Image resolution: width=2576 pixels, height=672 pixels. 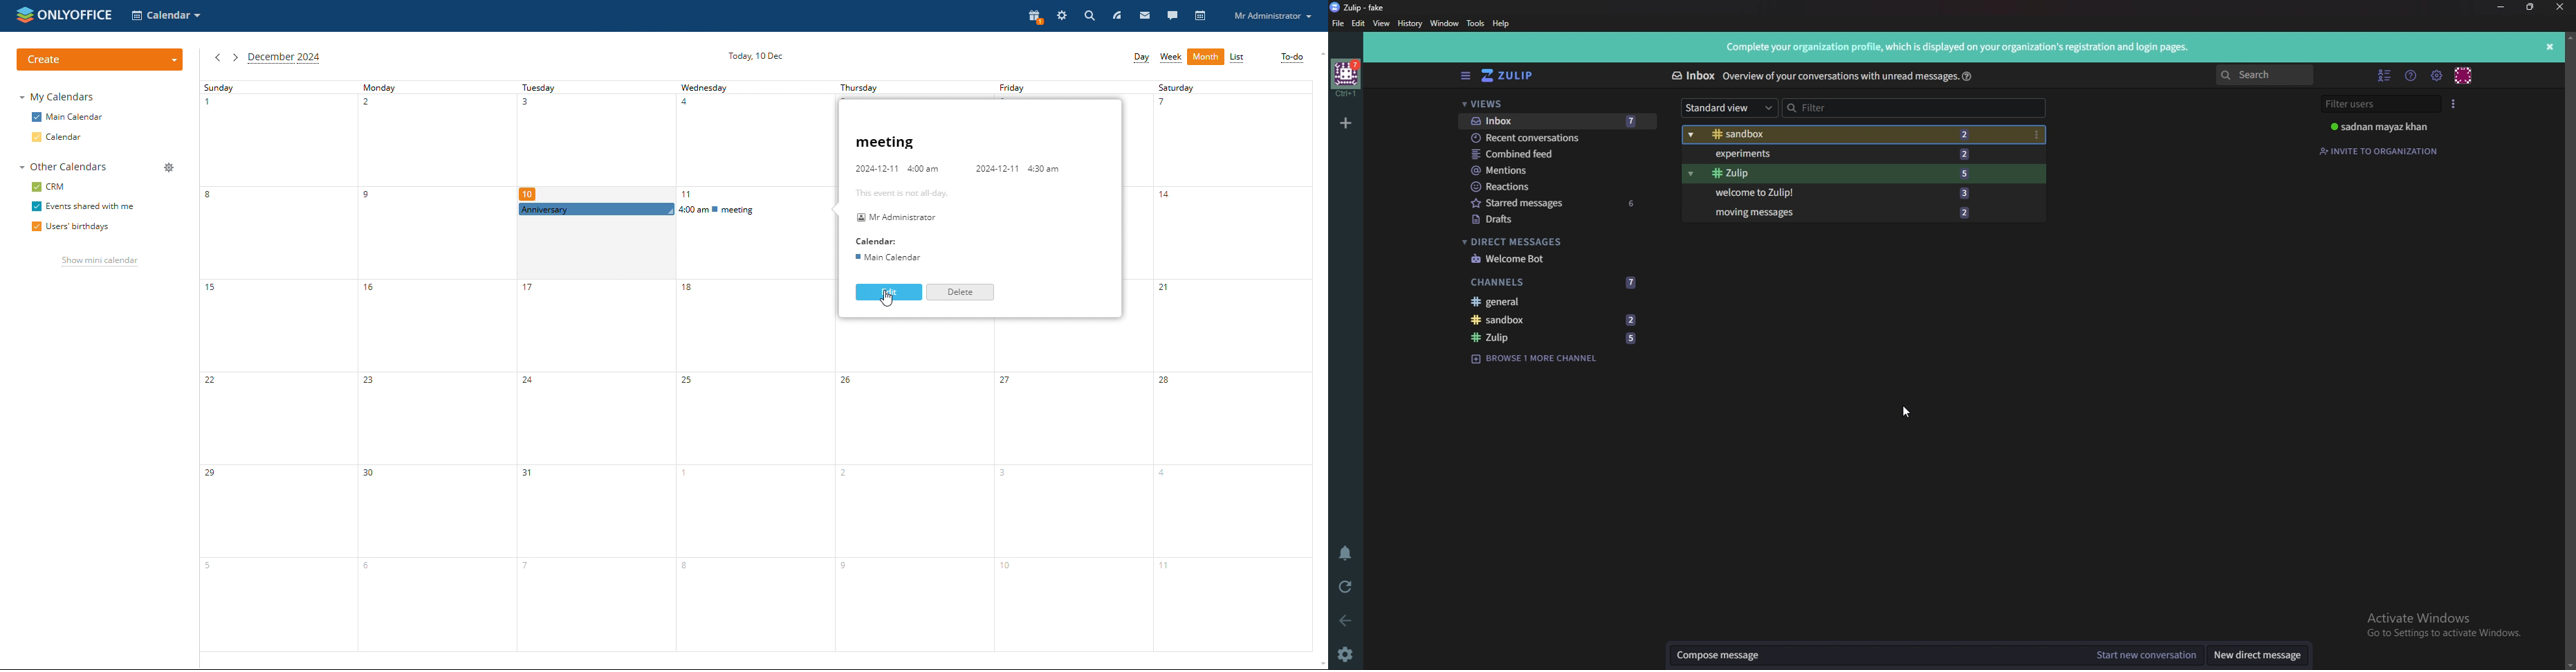 I want to click on User list style, so click(x=2454, y=103).